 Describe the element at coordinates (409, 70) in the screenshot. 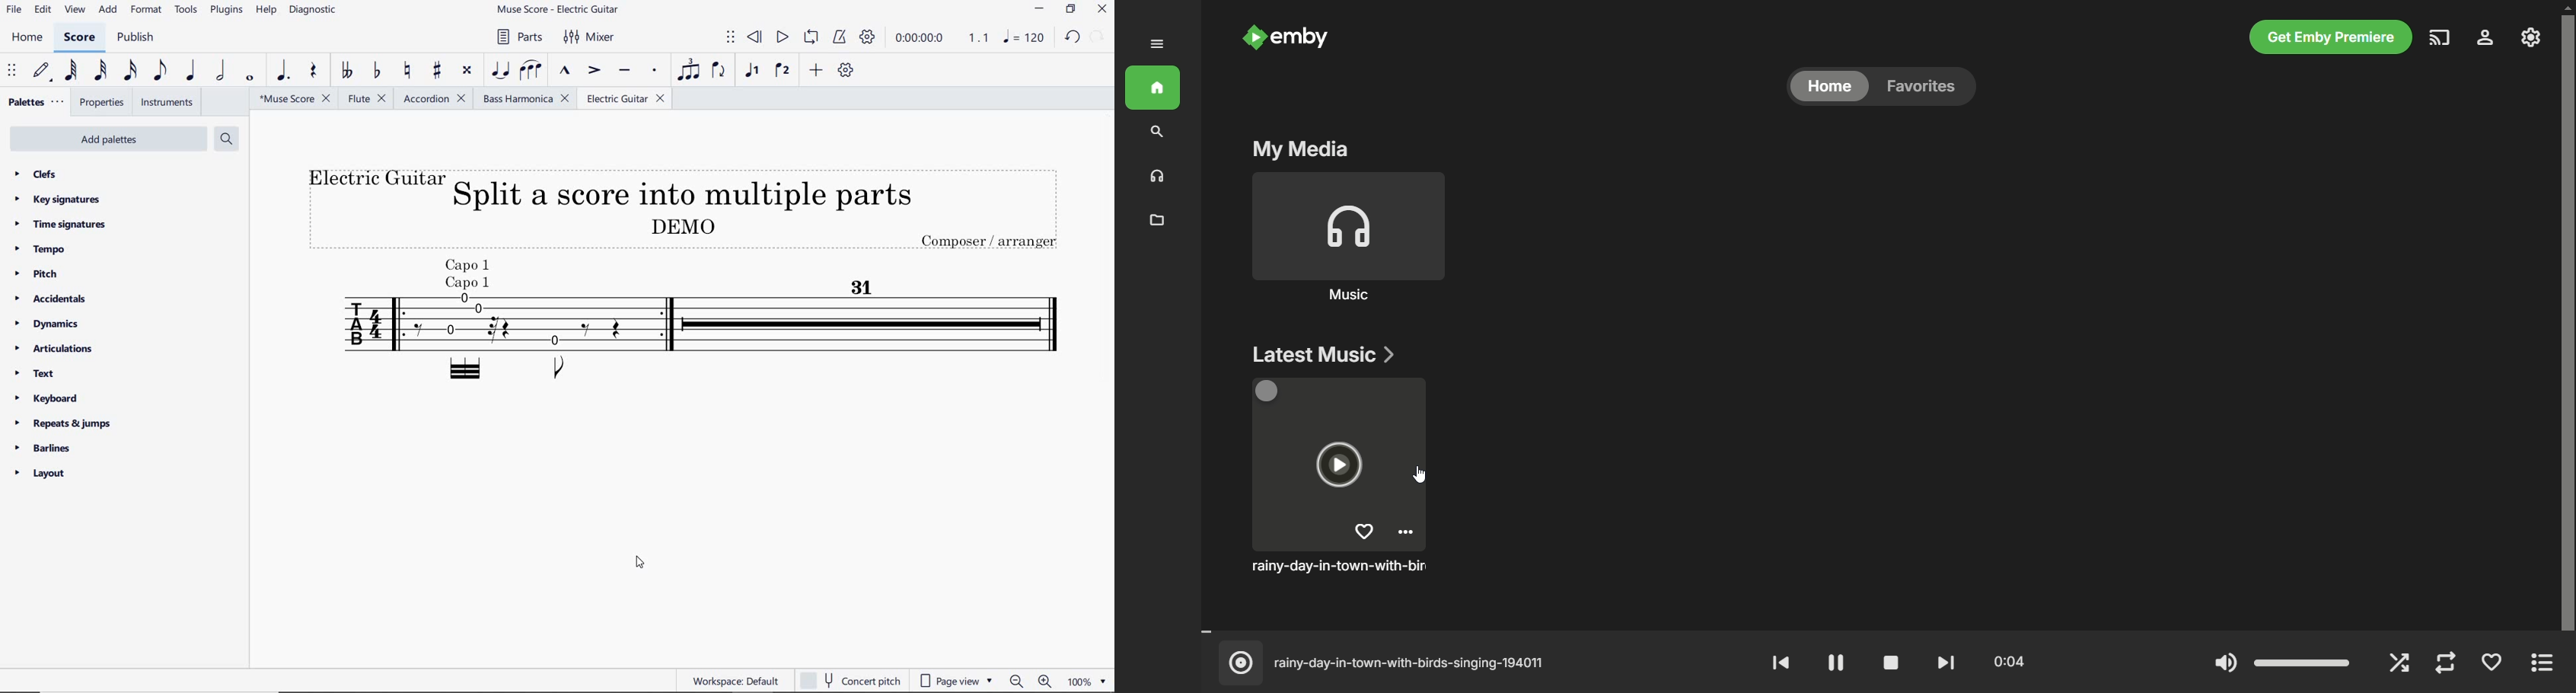

I see `toggle natural` at that location.